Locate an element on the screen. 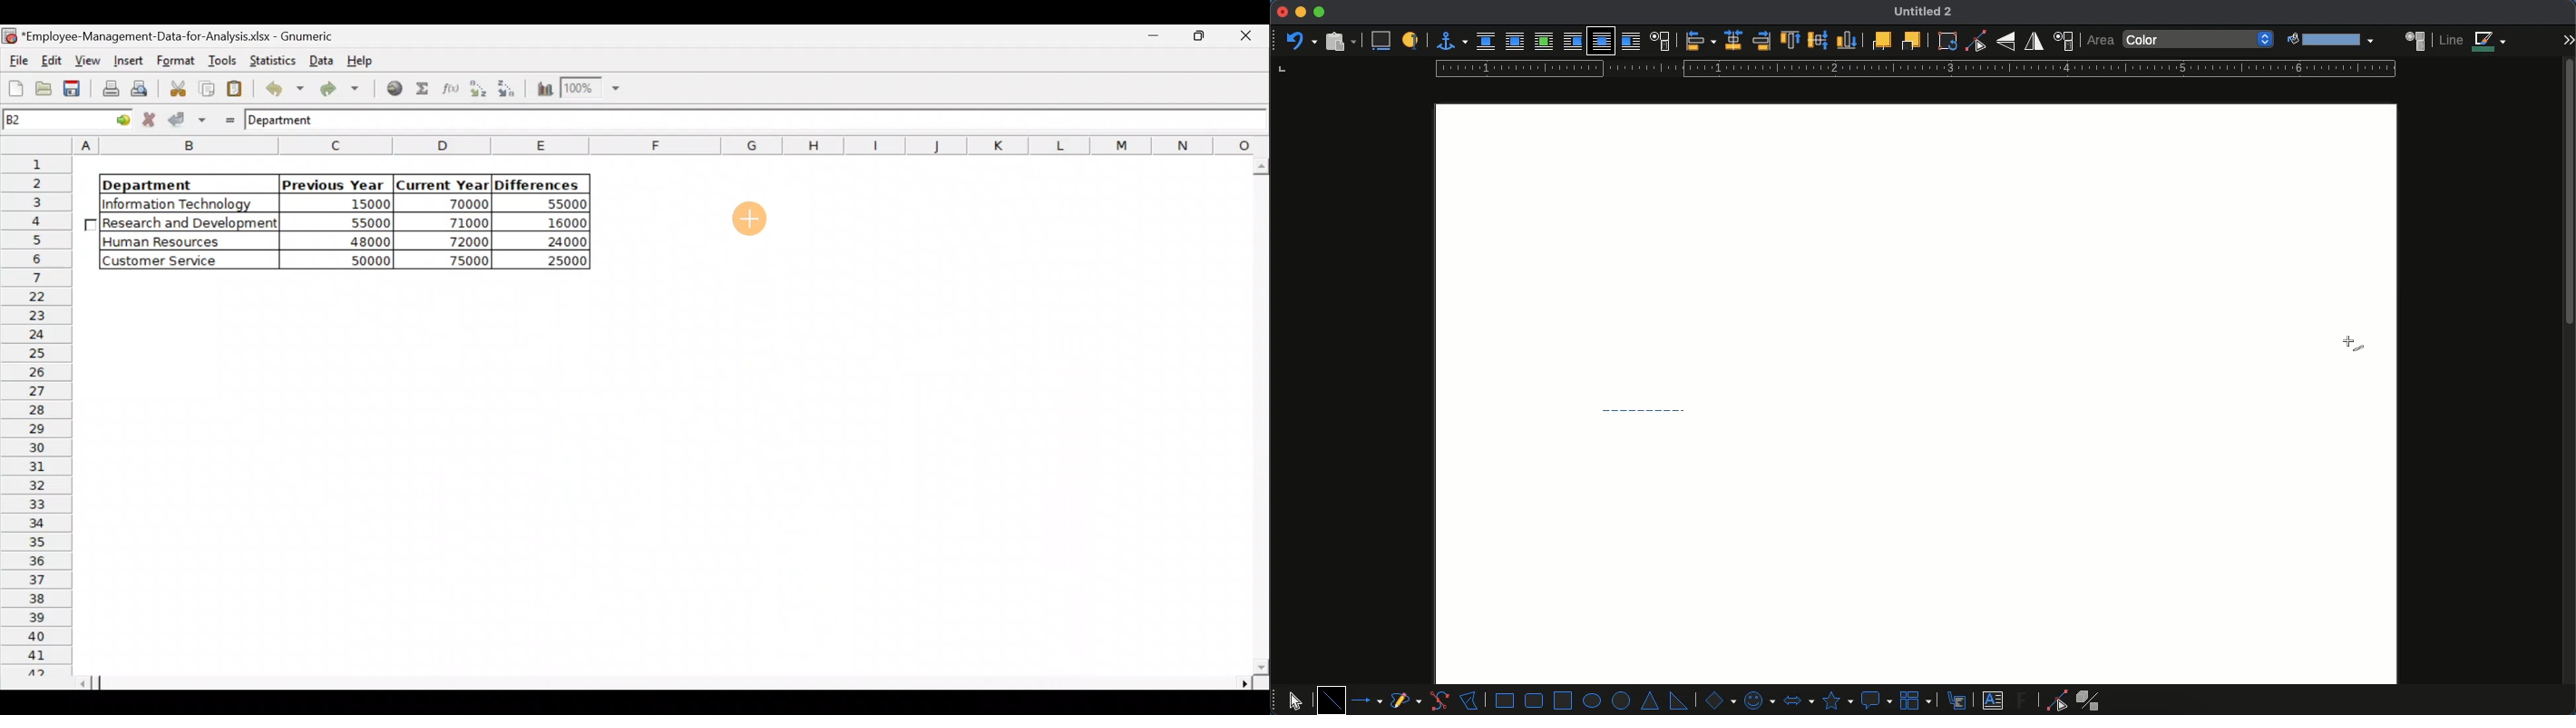 This screenshot has width=2576, height=728. lines and arrows is located at coordinates (1369, 700).